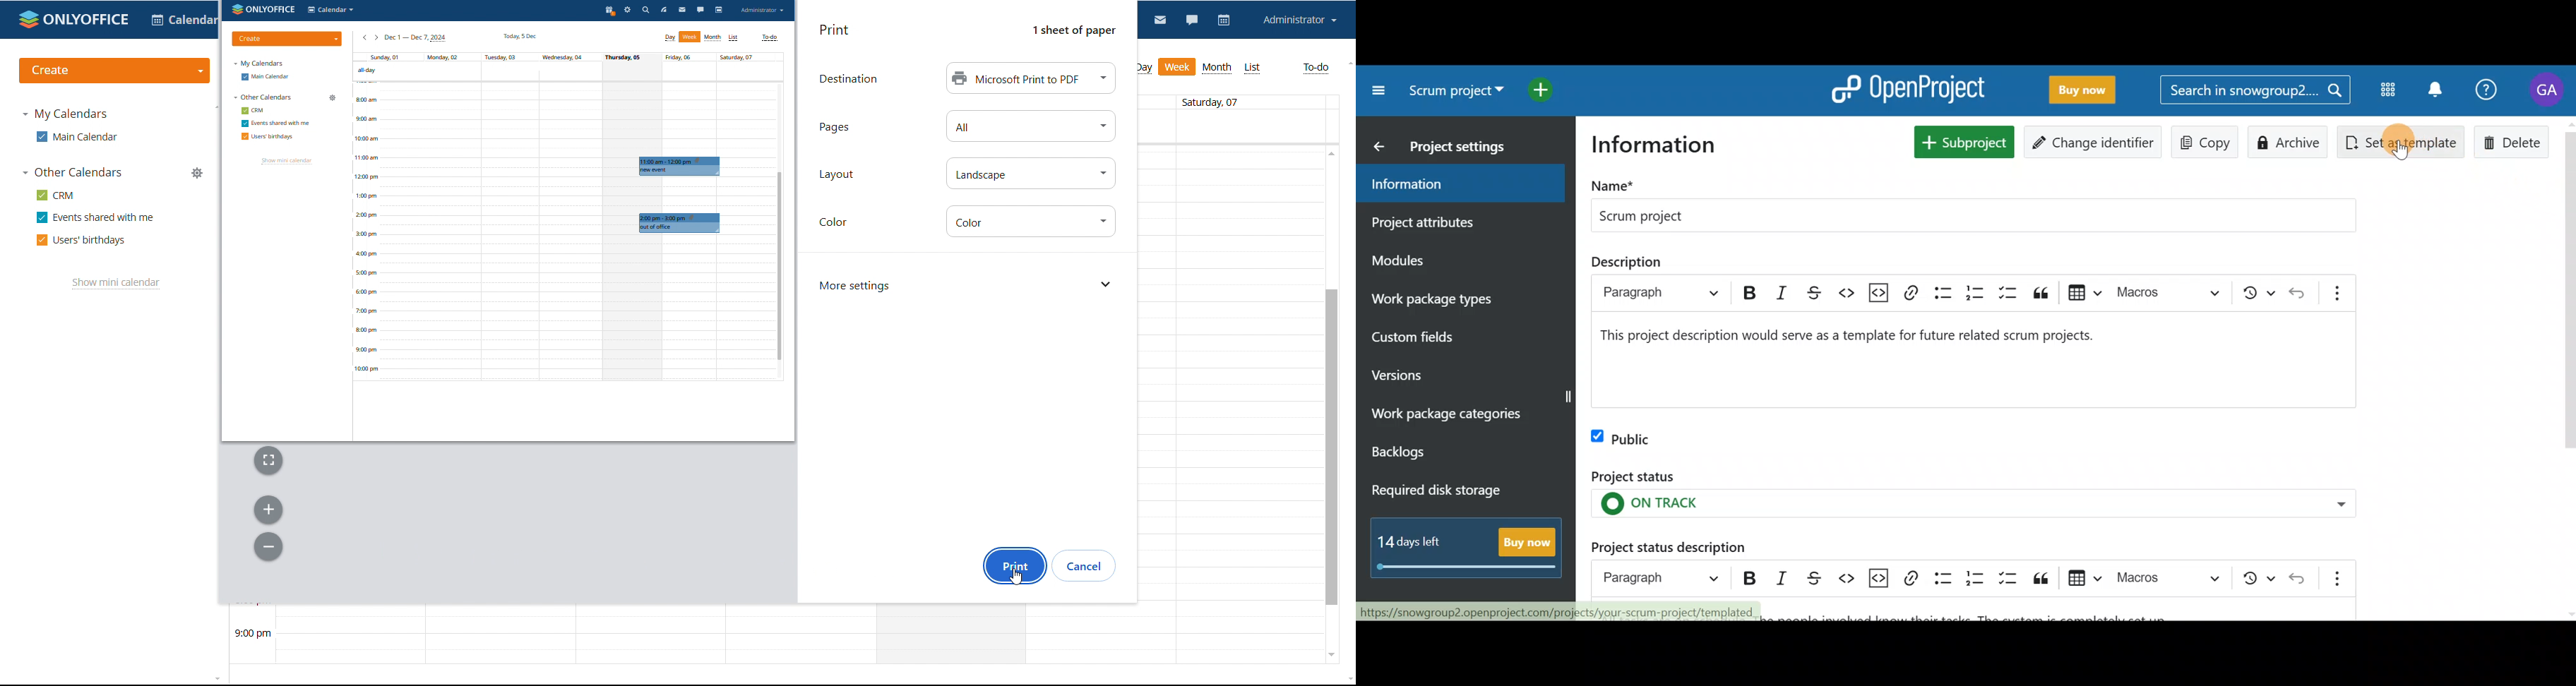  I want to click on , so click(1071, 31).